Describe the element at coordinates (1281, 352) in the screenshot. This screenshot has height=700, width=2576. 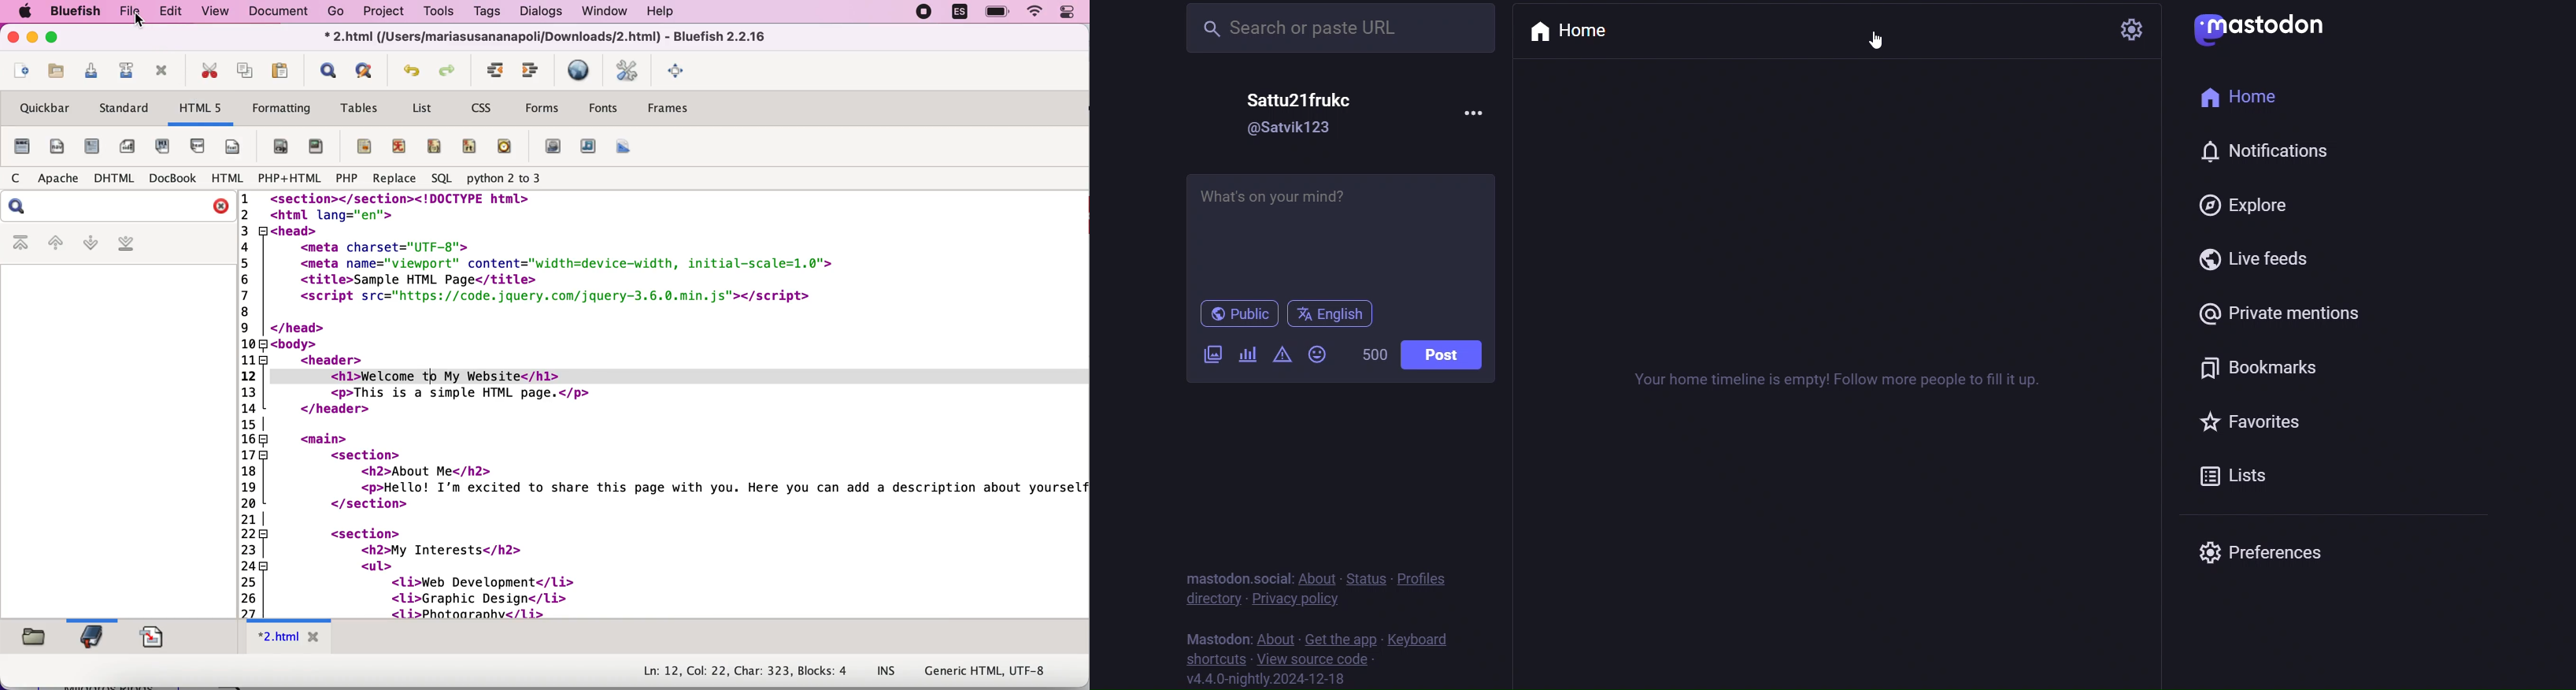
I see `content warning` at that location.